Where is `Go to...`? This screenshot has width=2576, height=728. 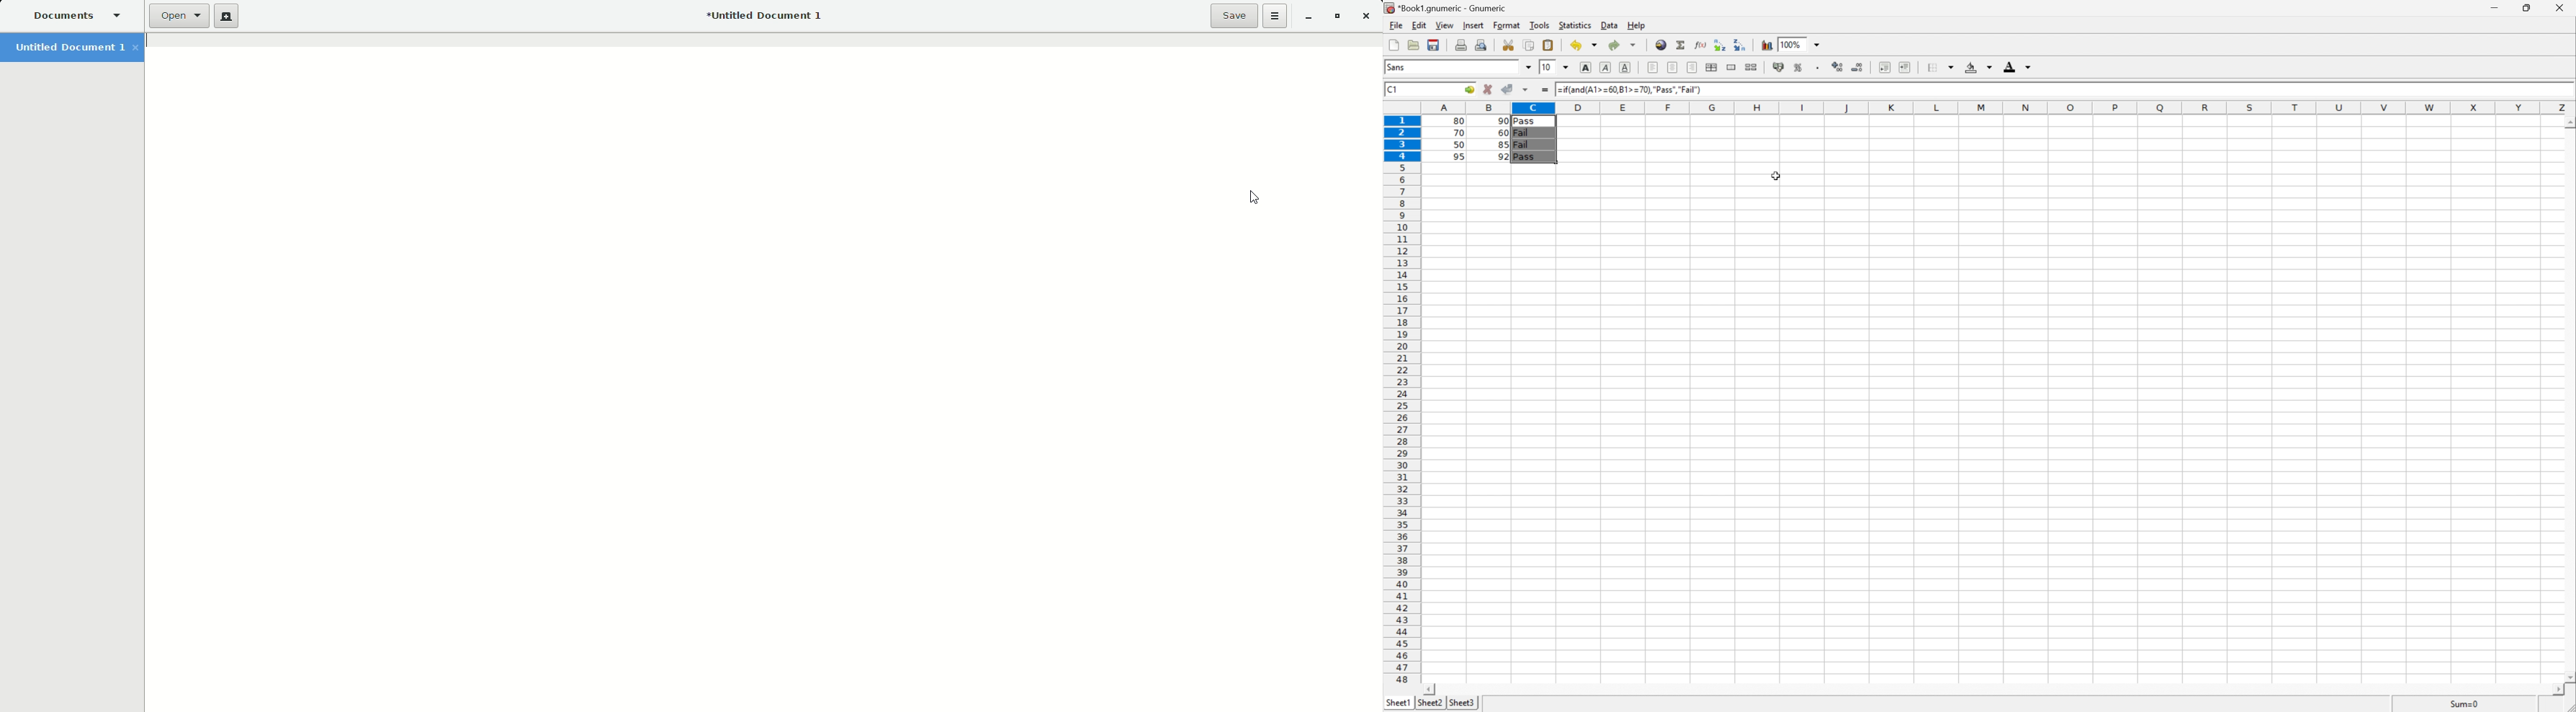
Go to... is located at coordinates (1470, 90).